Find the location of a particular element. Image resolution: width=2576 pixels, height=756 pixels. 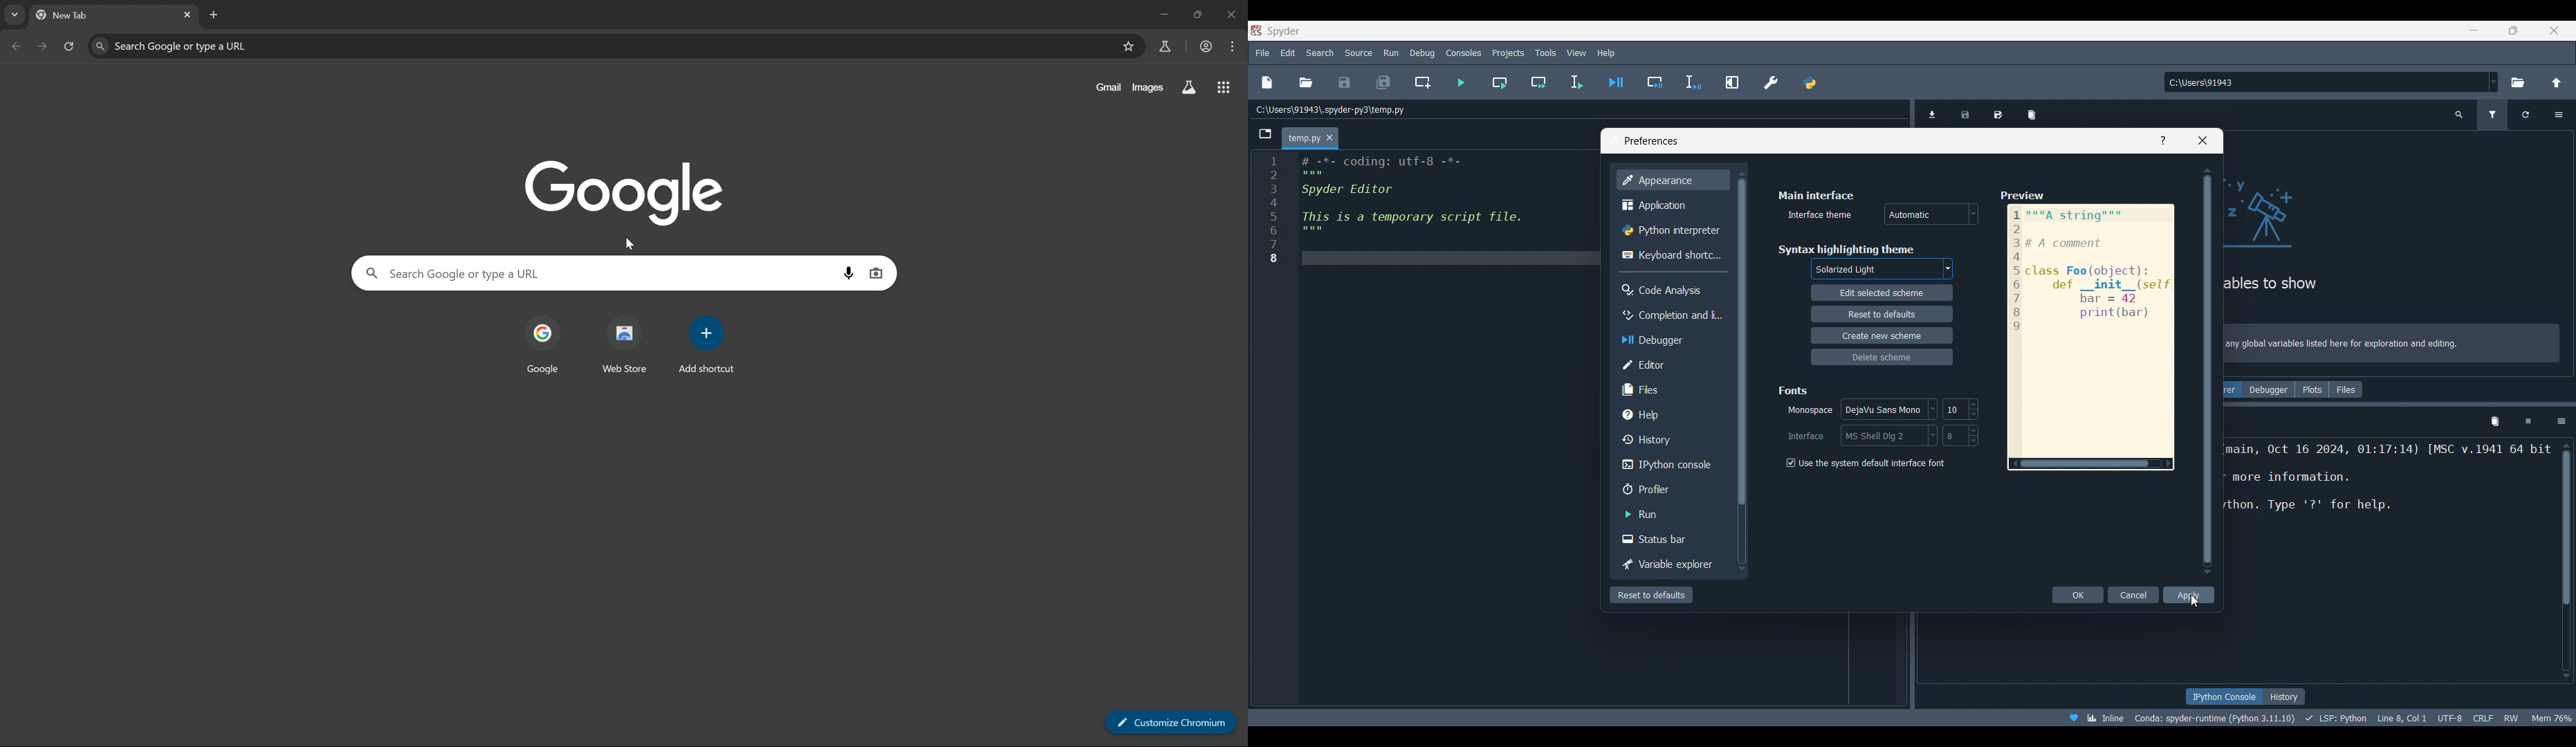

minimize is located at coordinates (1164, 15).